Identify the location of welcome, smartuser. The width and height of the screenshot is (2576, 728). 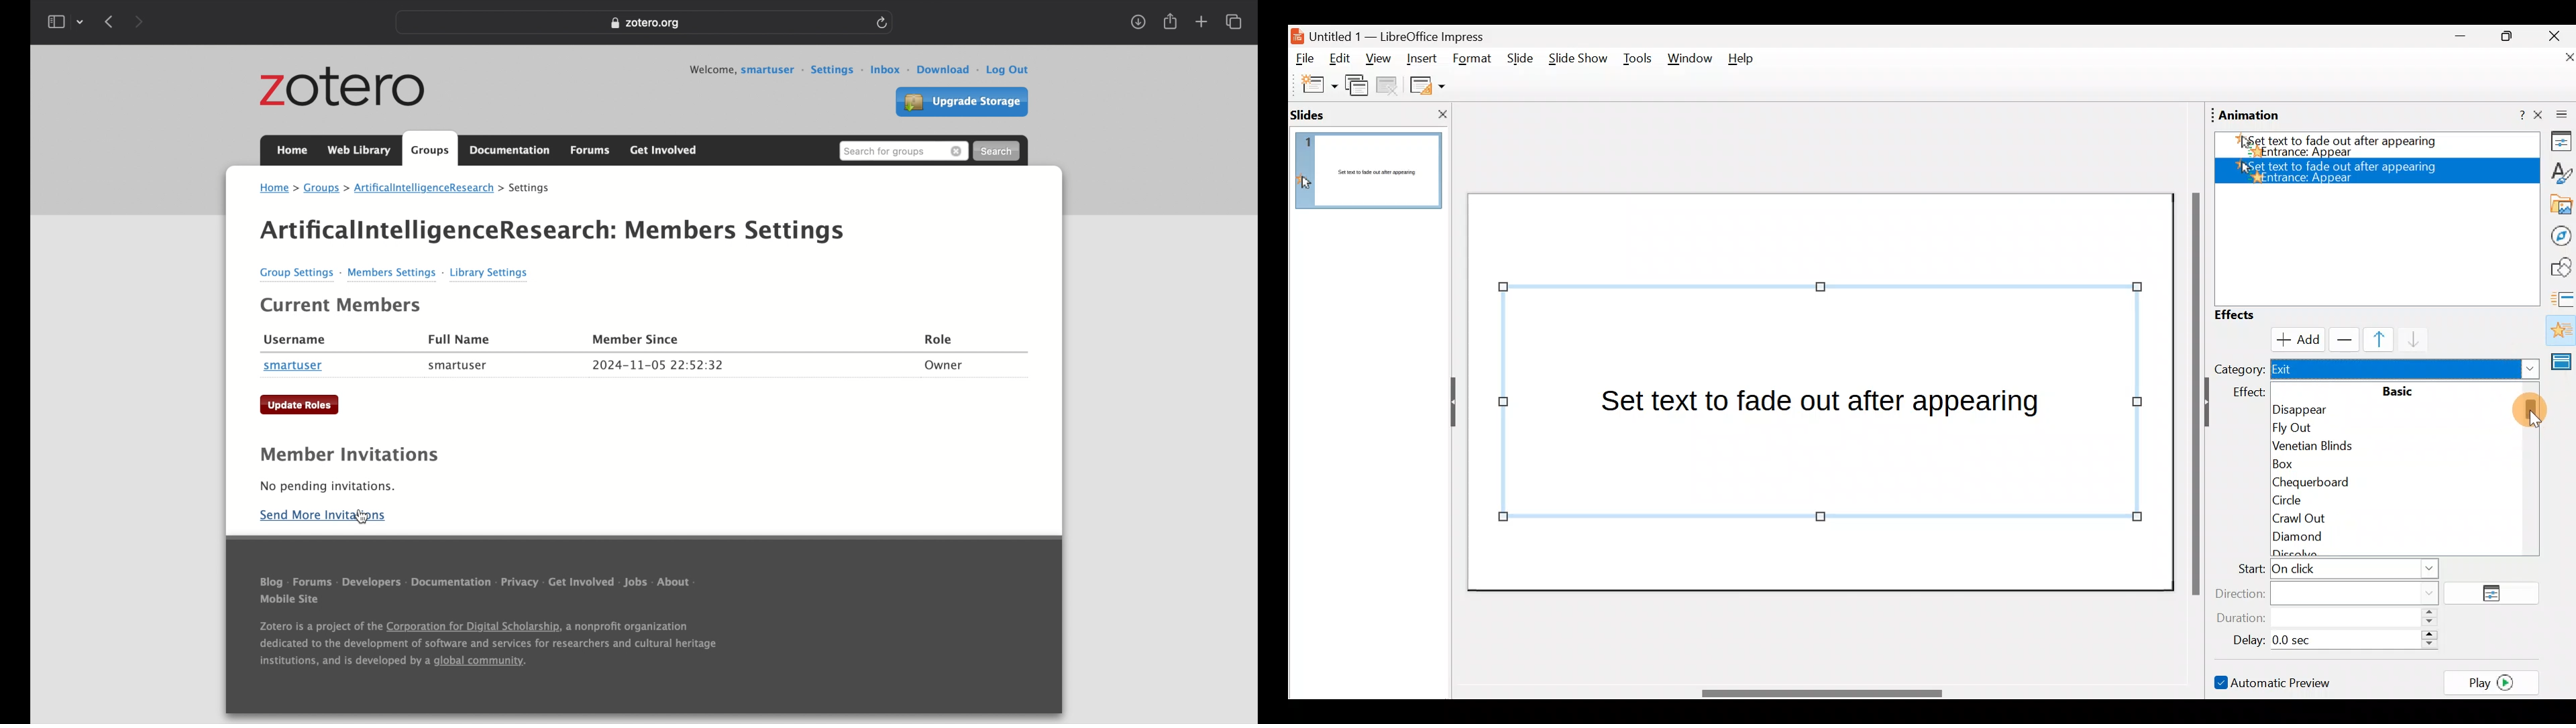
(747, 70).